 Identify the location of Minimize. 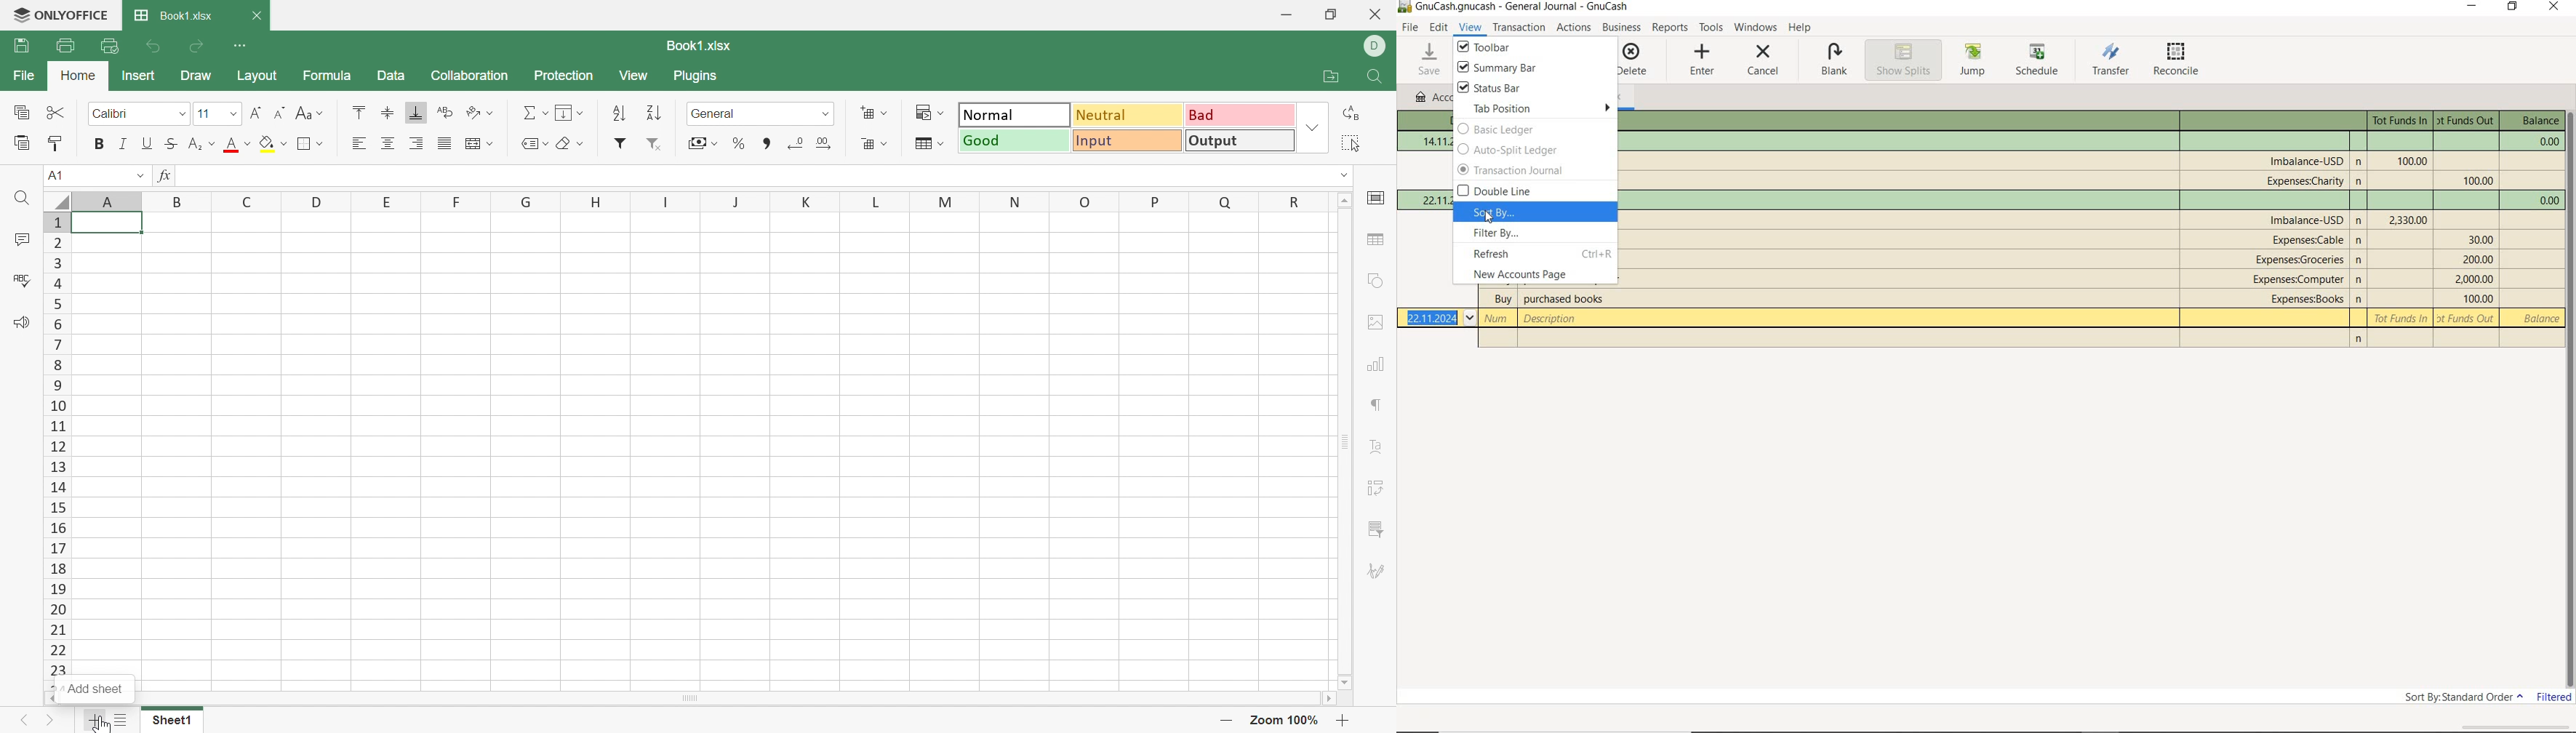
(1283, 15).